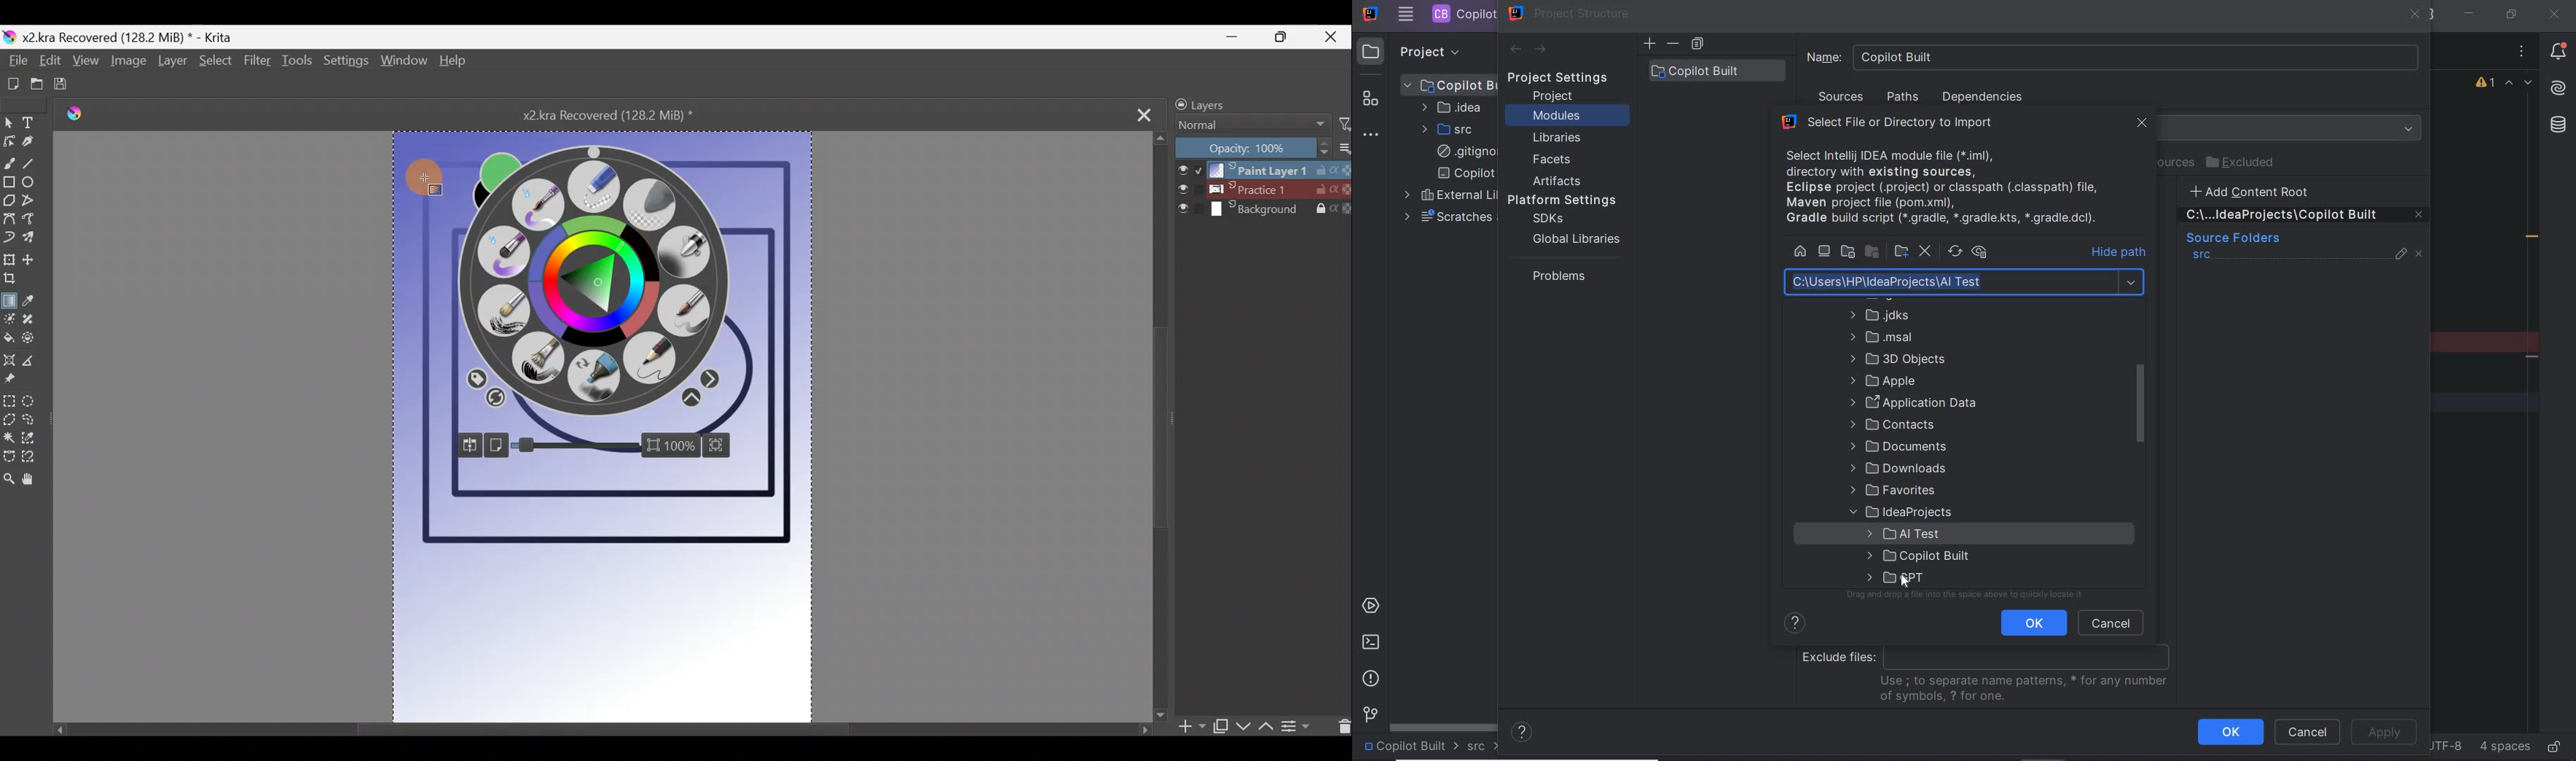 The height and width of the screenshot is (784, 2576). What do you see at coordinates (454, 63) in the screenshot?
I see `Help` at bounding box center [454, 63].